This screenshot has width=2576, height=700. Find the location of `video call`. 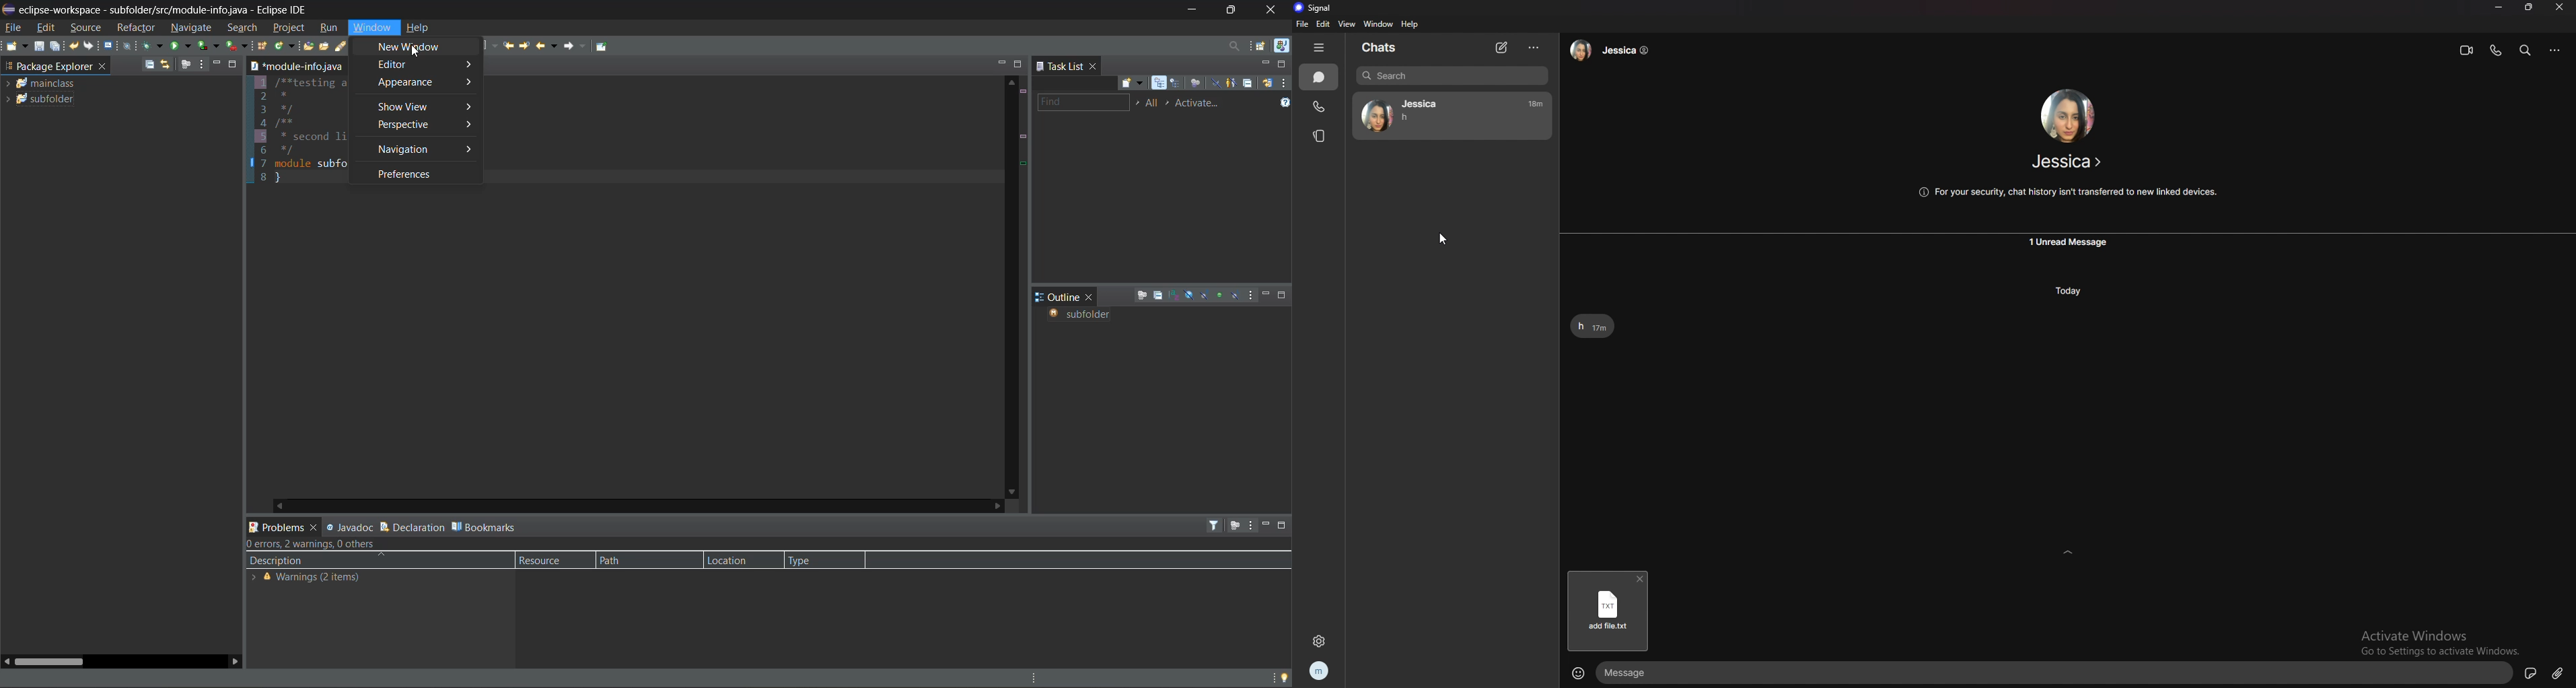

video call is located at coordinates (2467, 51).